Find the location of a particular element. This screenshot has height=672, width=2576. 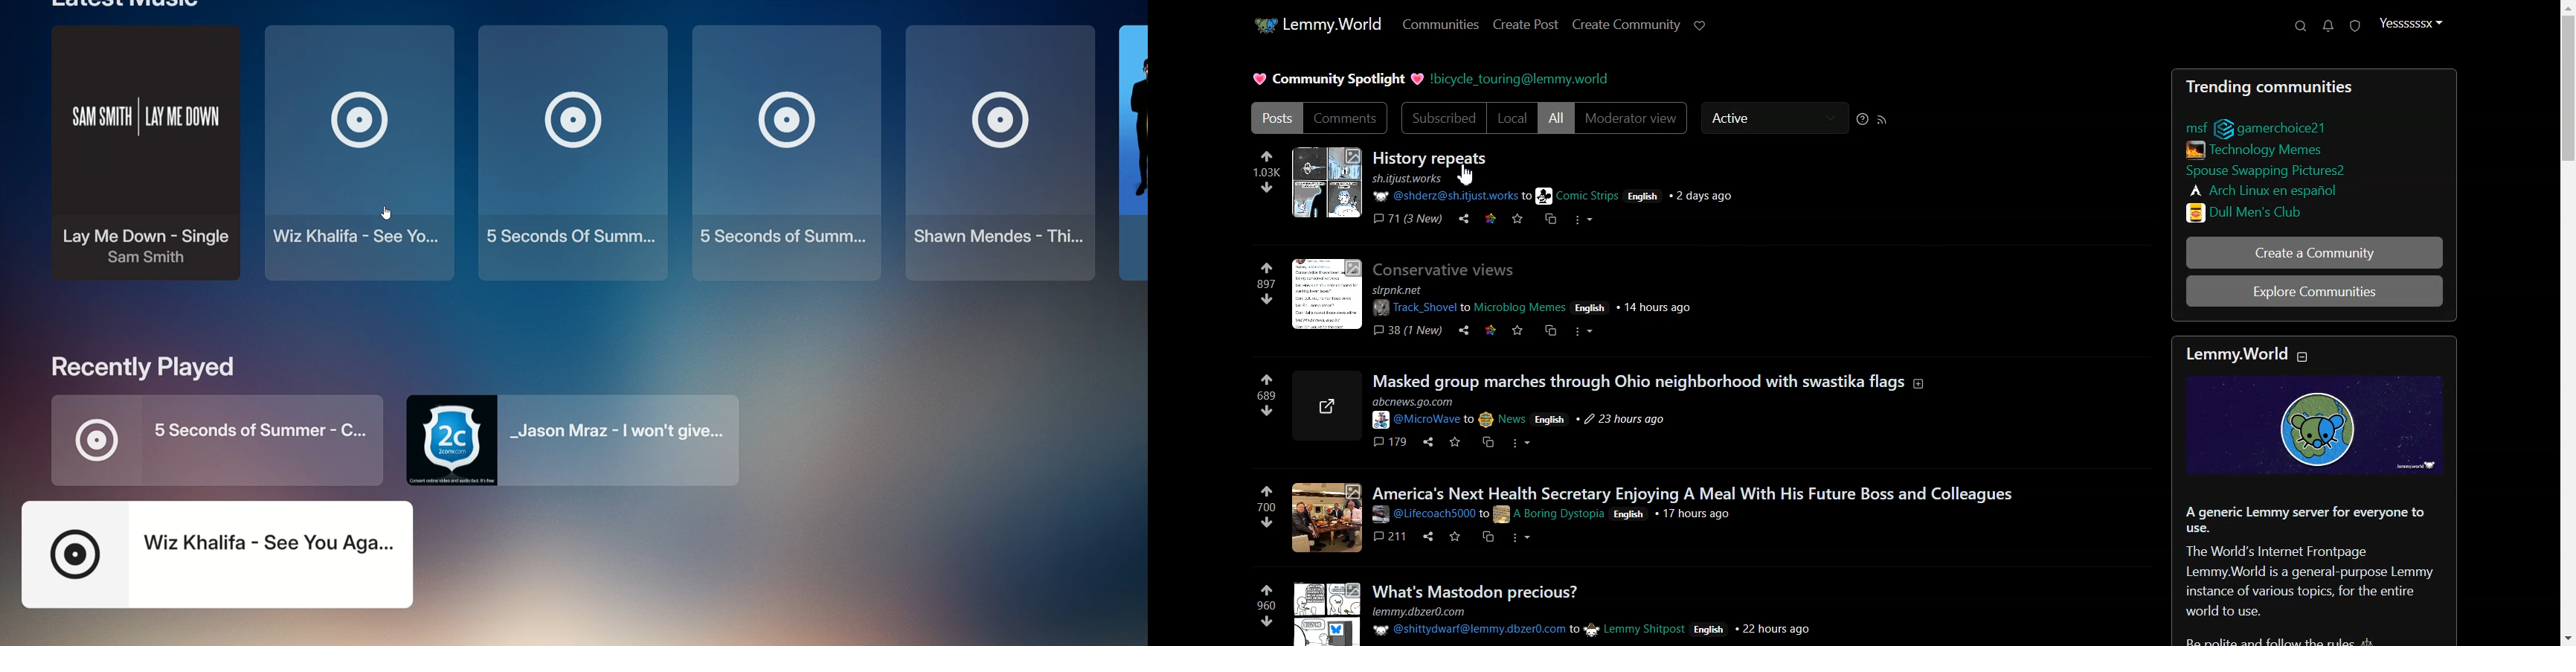

23 hours ago is located at coordinates (1620, 420).